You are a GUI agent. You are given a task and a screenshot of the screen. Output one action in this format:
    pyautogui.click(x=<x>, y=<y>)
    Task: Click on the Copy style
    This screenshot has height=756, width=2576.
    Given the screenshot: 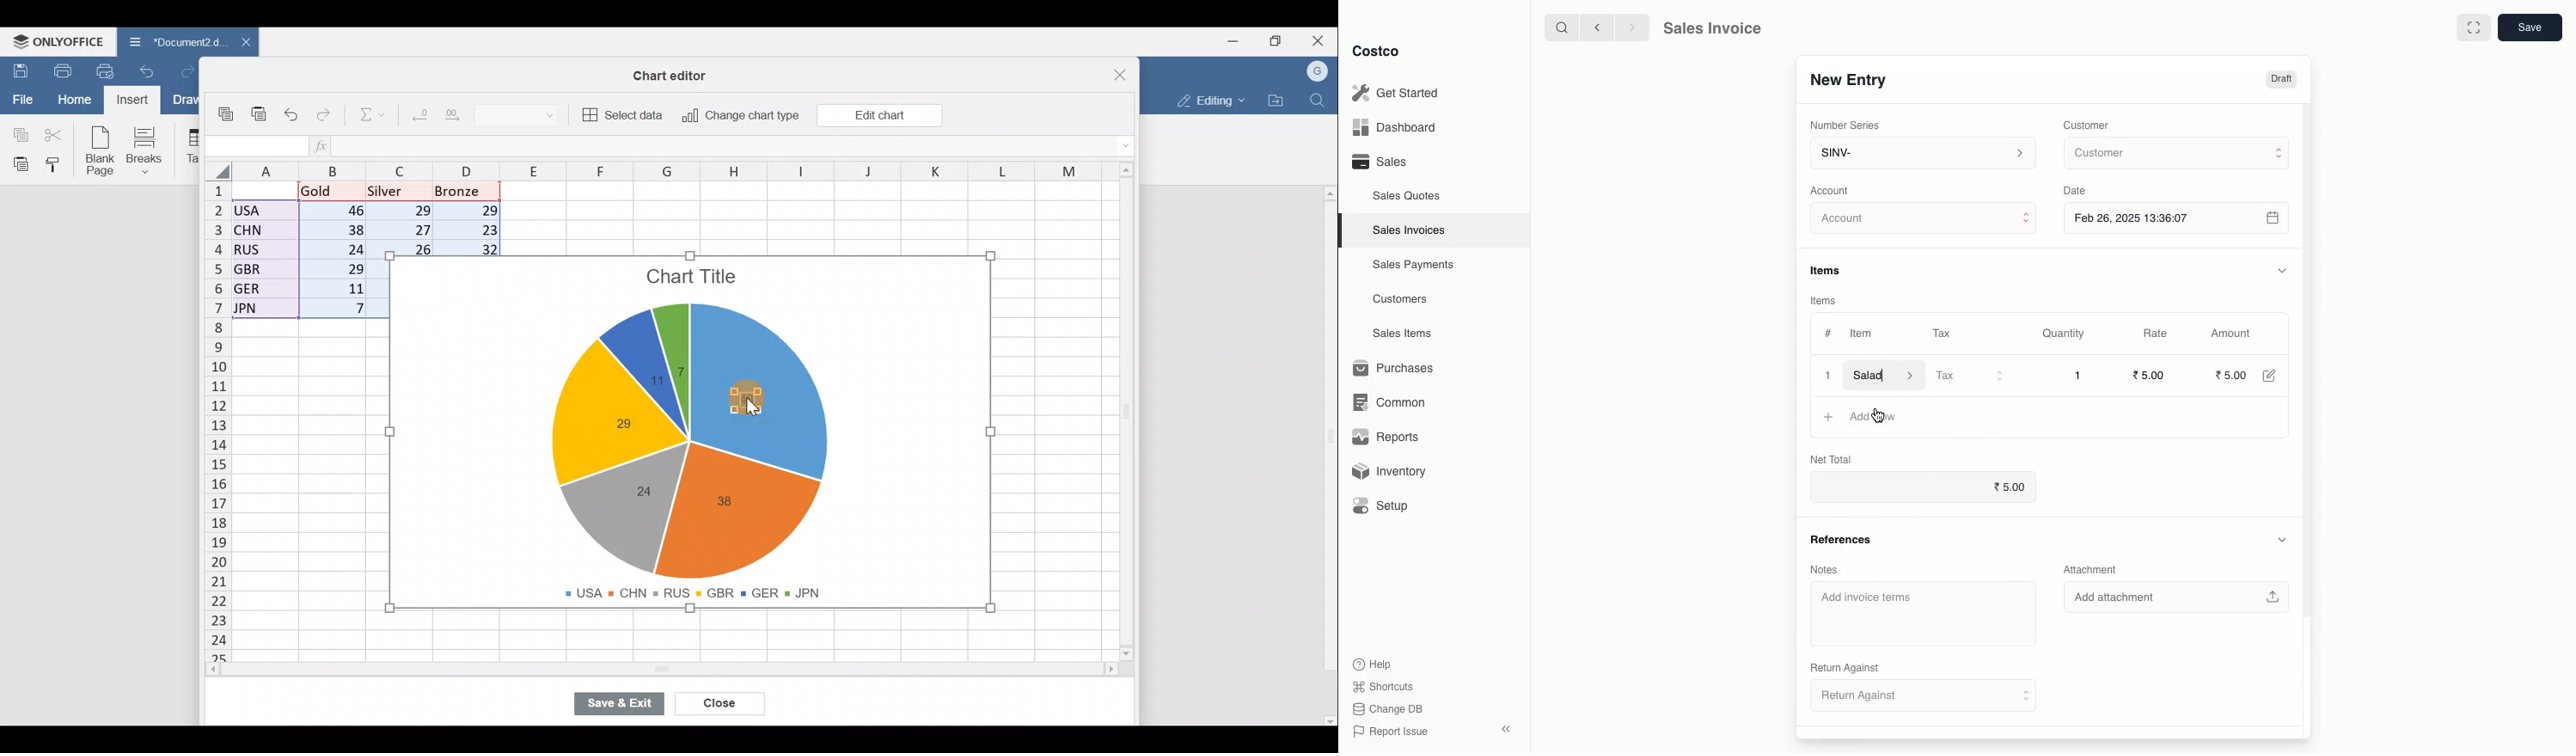 What is the action you would take?
    pyautogui.click(x=59, y=164)
    